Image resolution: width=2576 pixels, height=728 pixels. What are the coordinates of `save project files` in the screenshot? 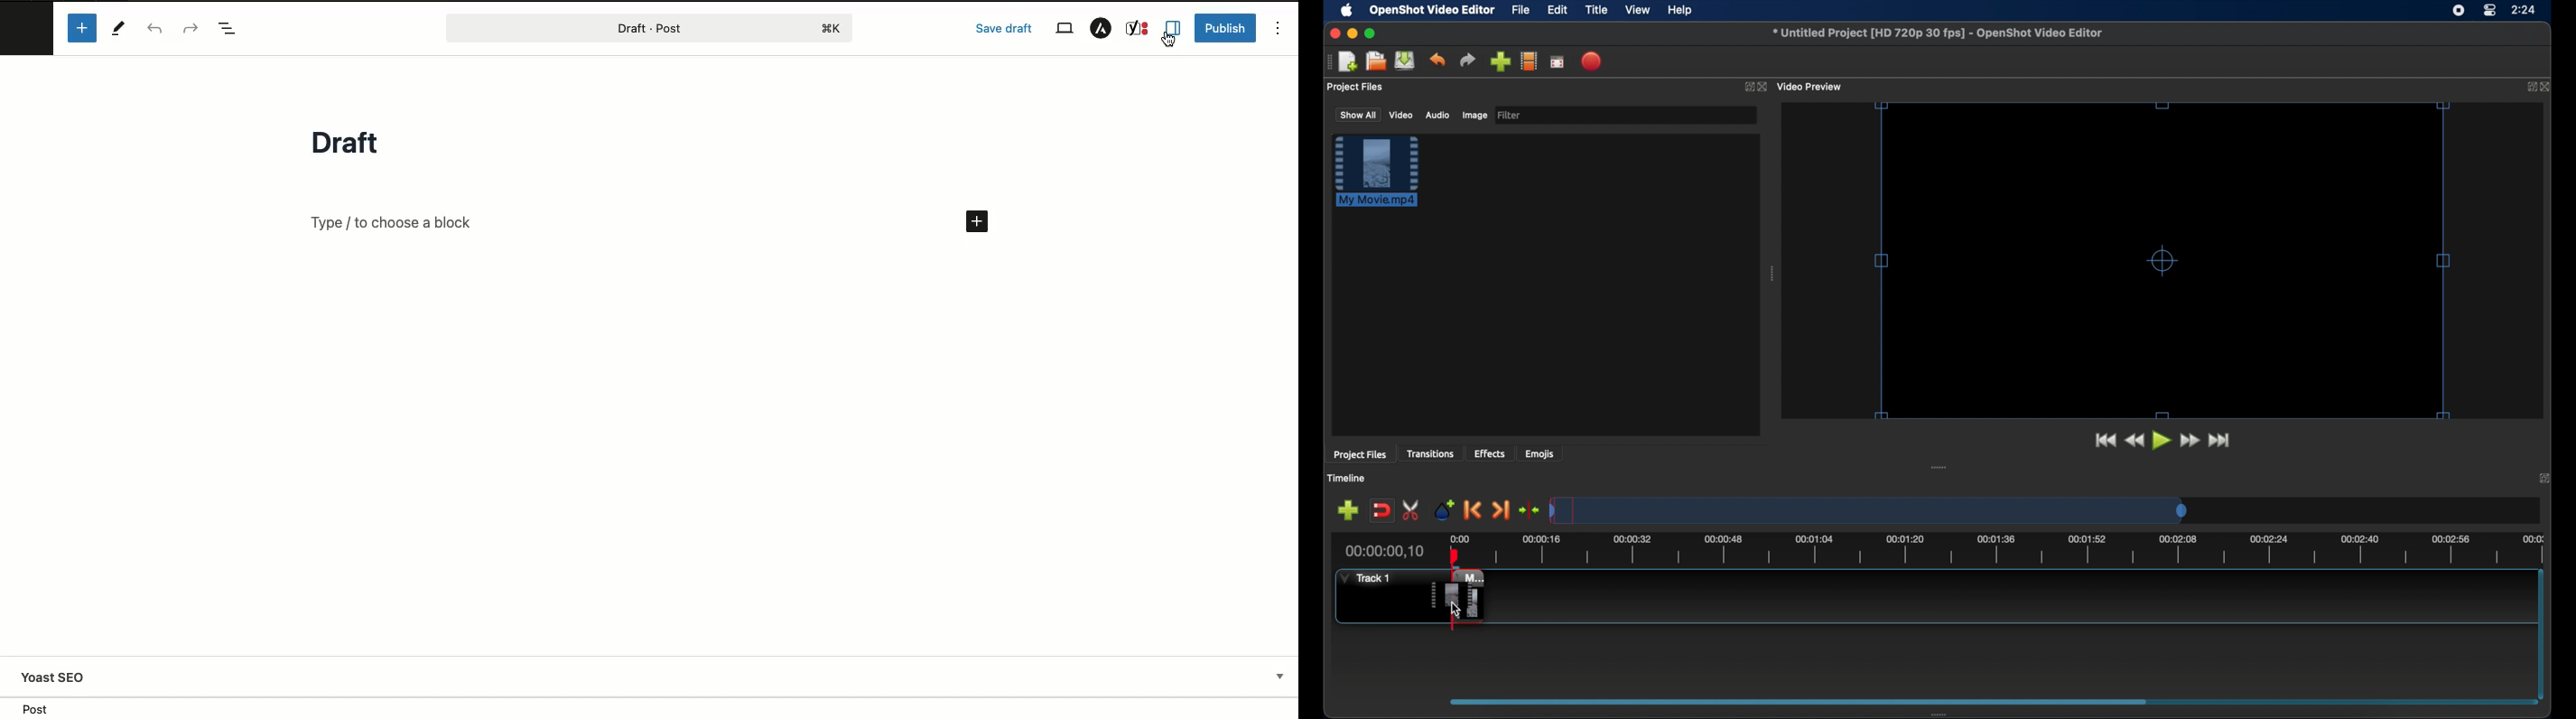 It's located at (1405, 61).